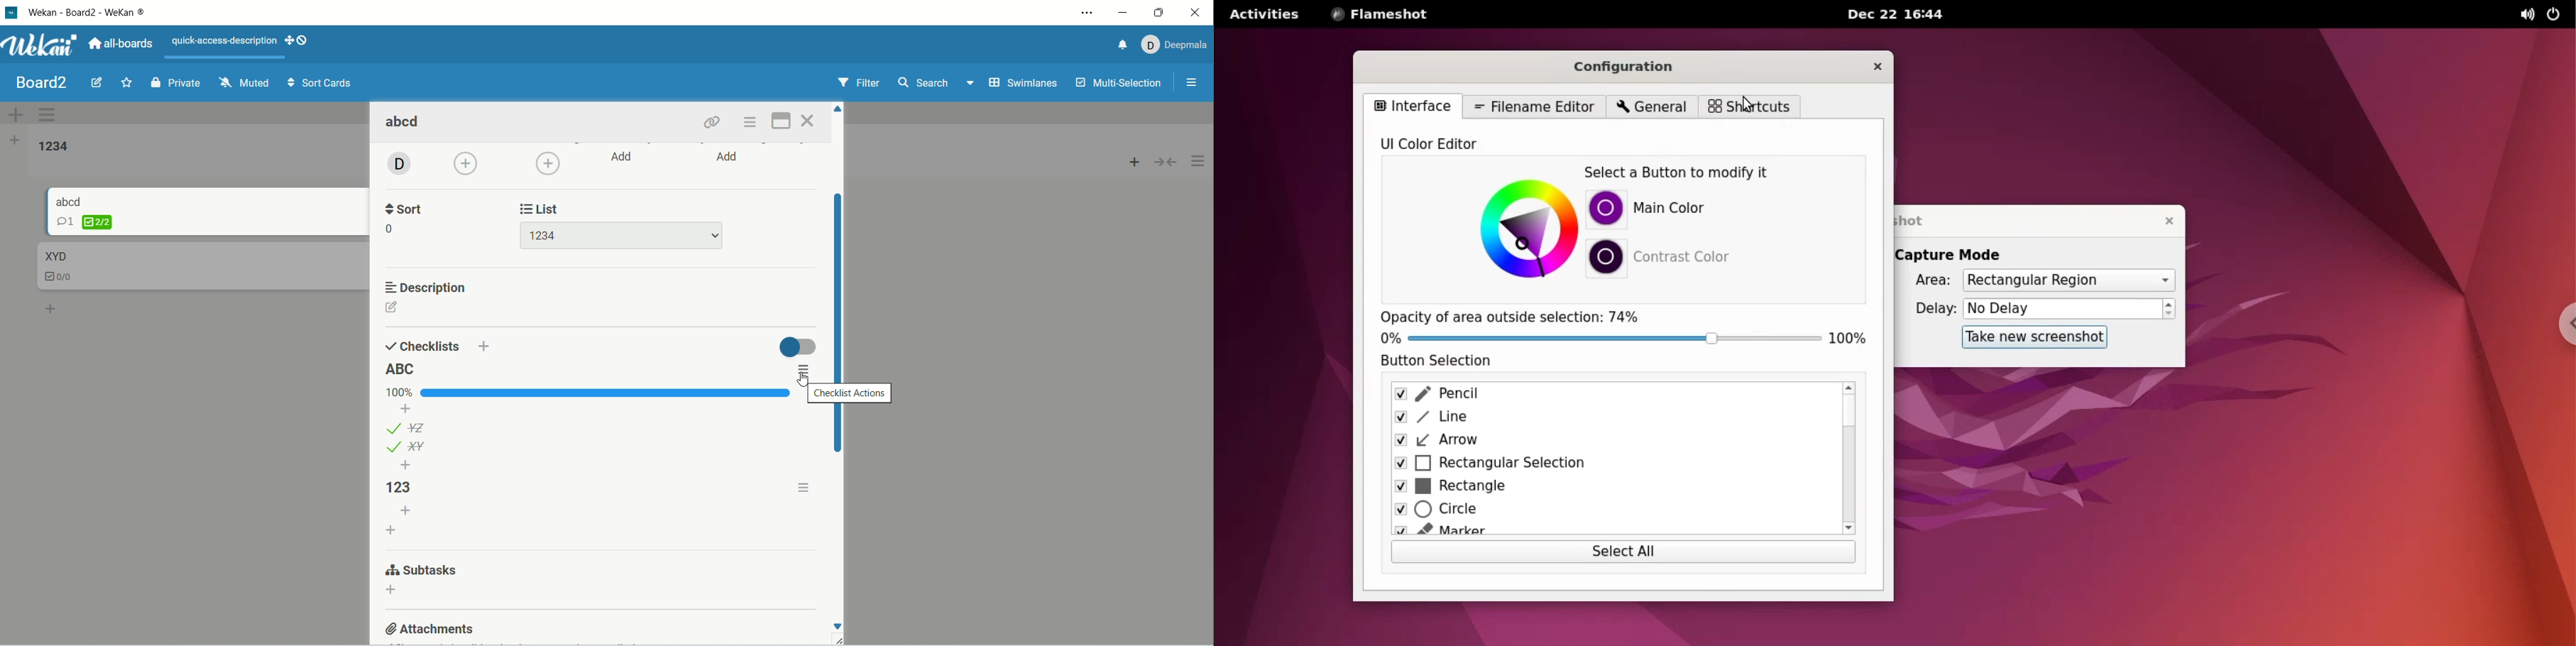  Describe the element at coordinates (84, 222) in the screenshot. I see `checklist` at that location.